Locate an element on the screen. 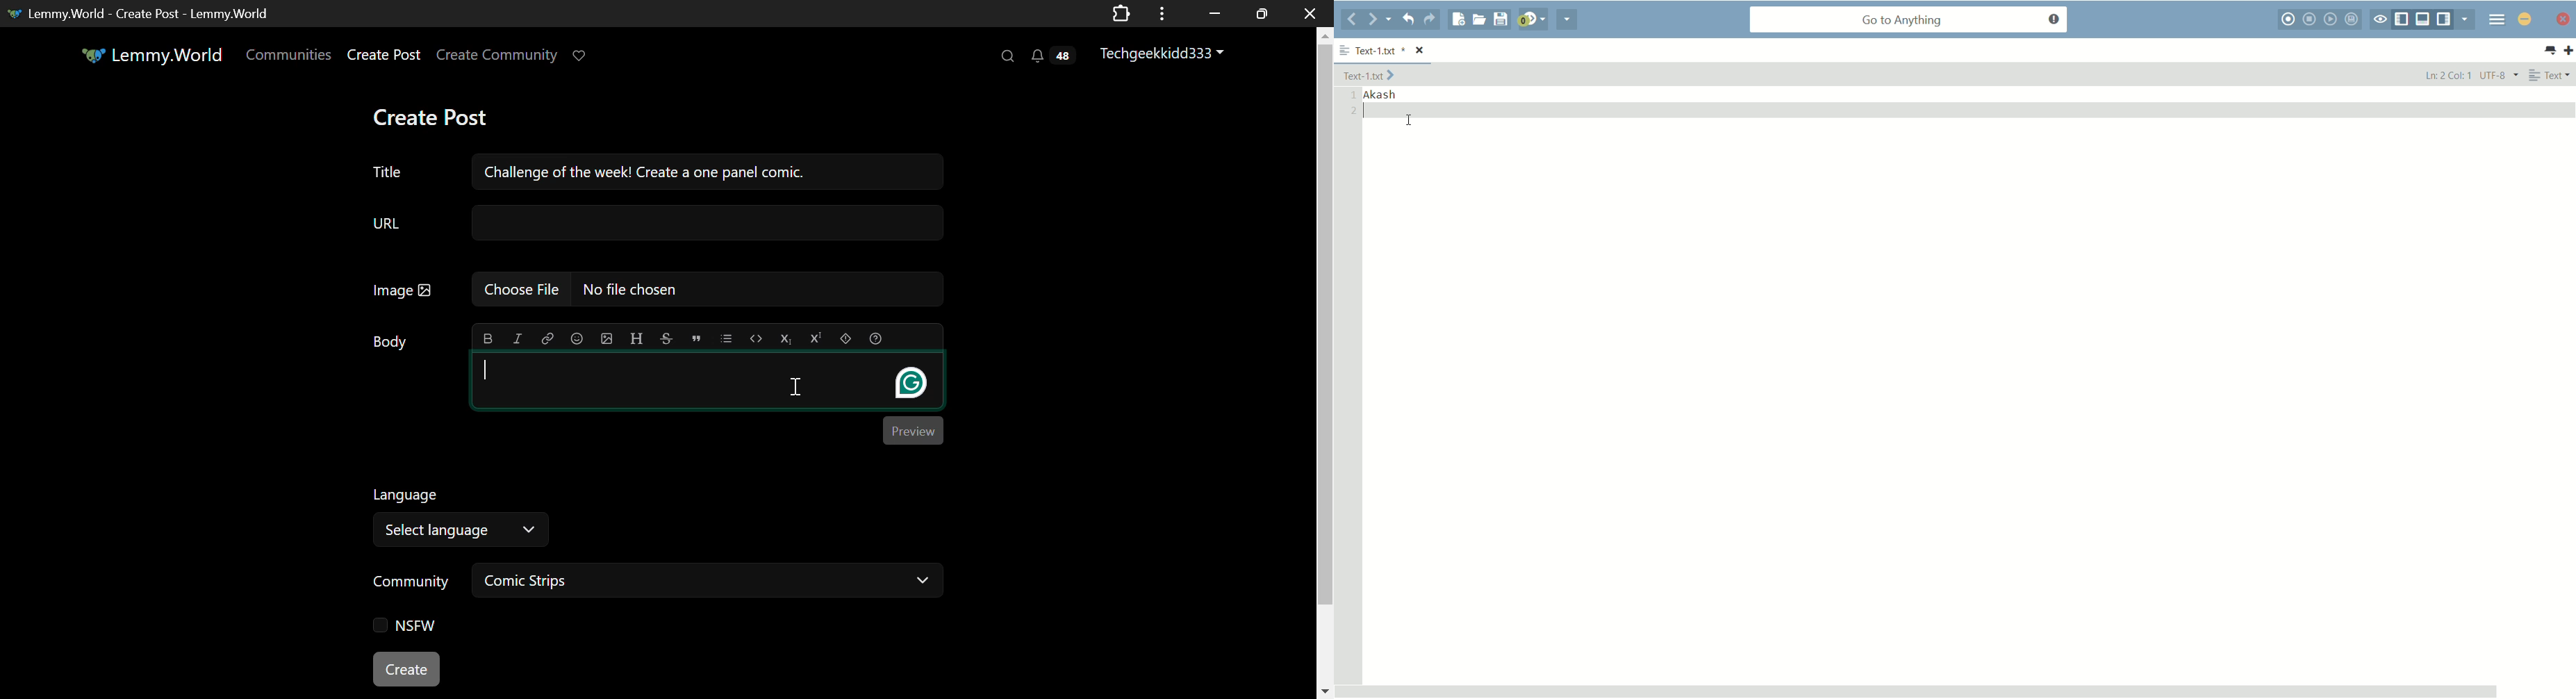  Create is located at coordinates (409, 670).